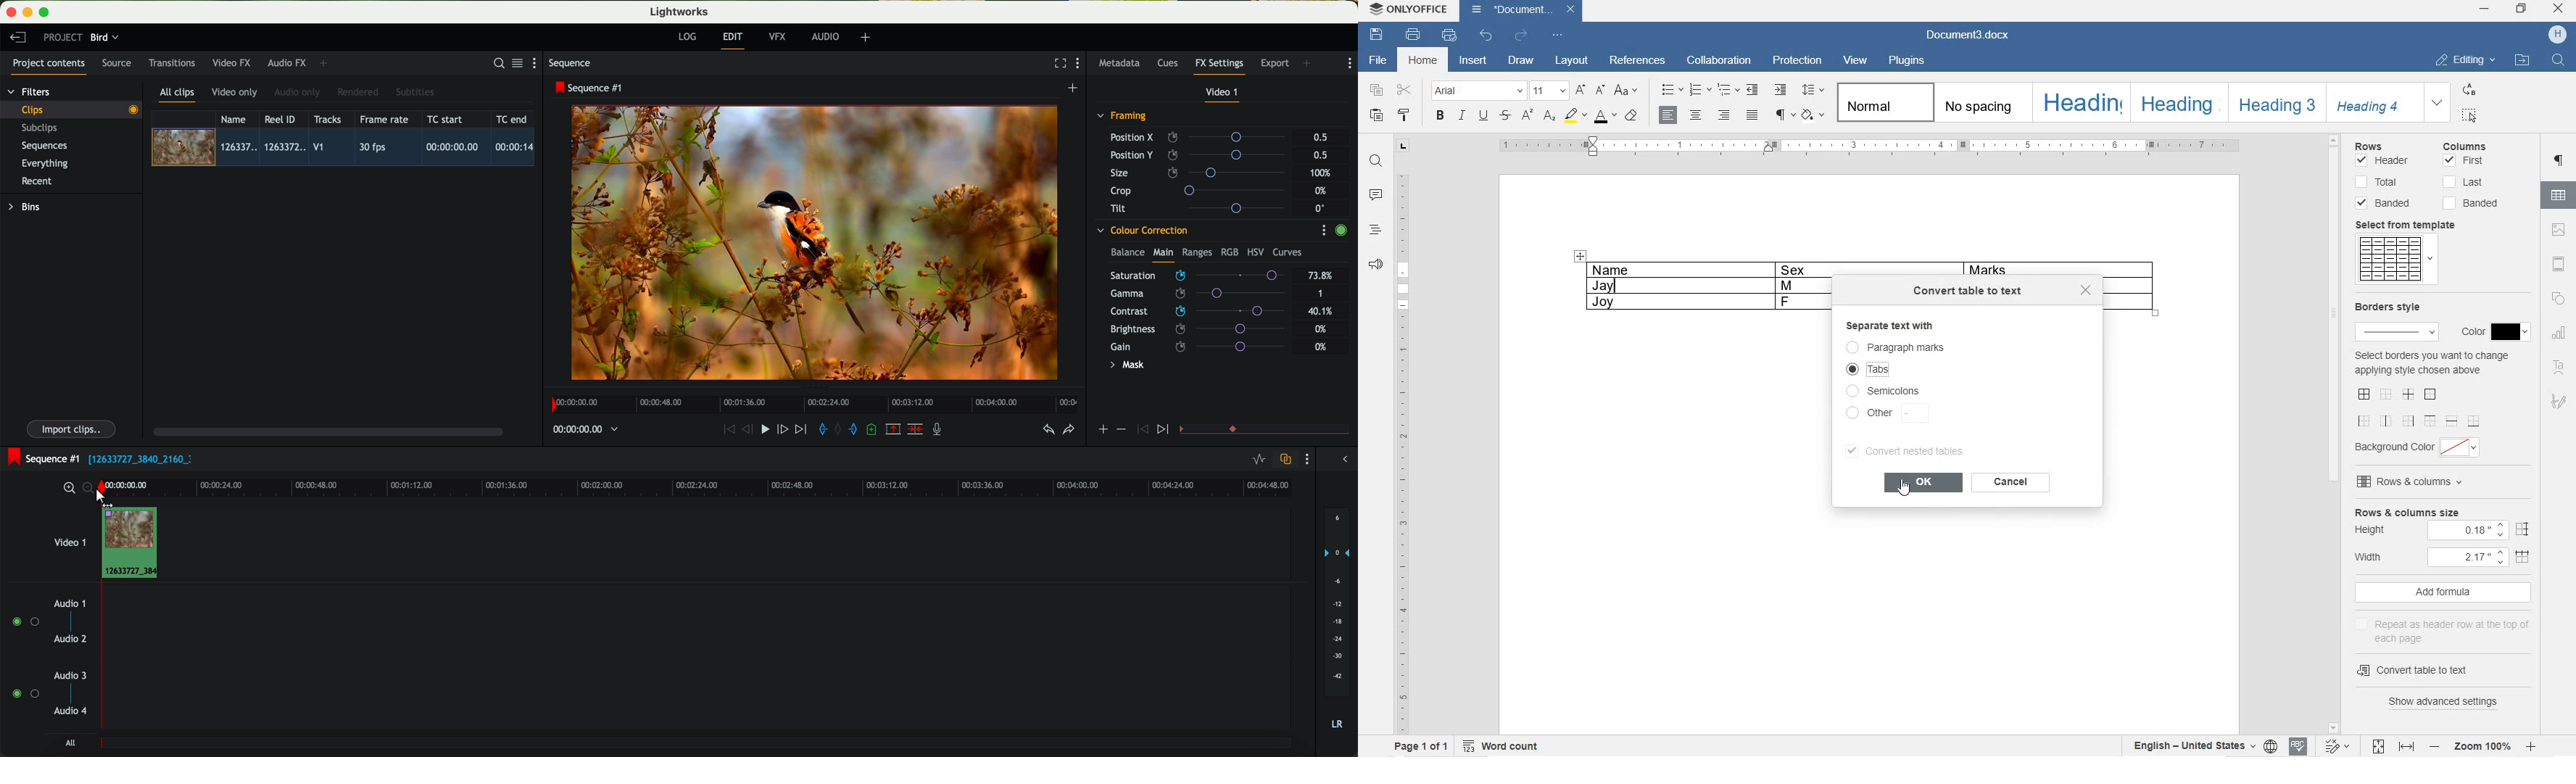  Describe the element at coordinates (1581, 91) in the screenshot. I see `INCREMENT FONT SIZE` at that location.